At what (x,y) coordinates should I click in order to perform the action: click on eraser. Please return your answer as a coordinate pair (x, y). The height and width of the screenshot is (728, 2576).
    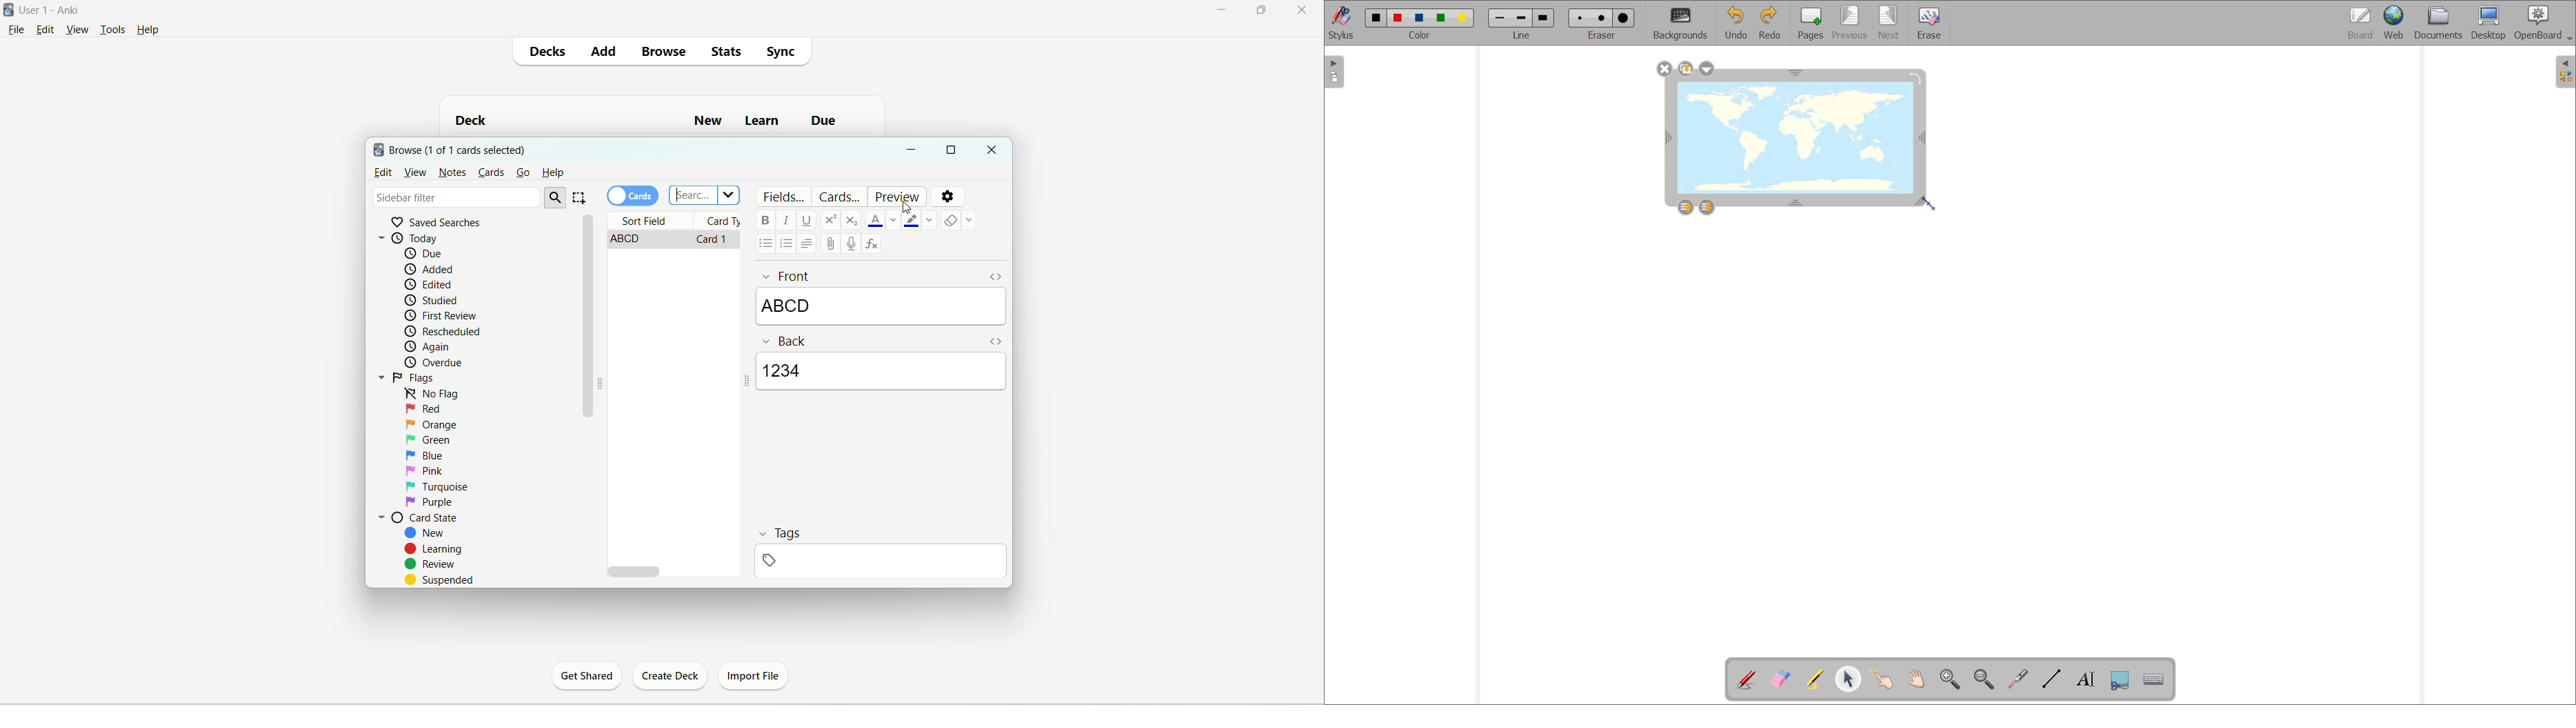
    Looking at the image, I should click on (1601, 36).